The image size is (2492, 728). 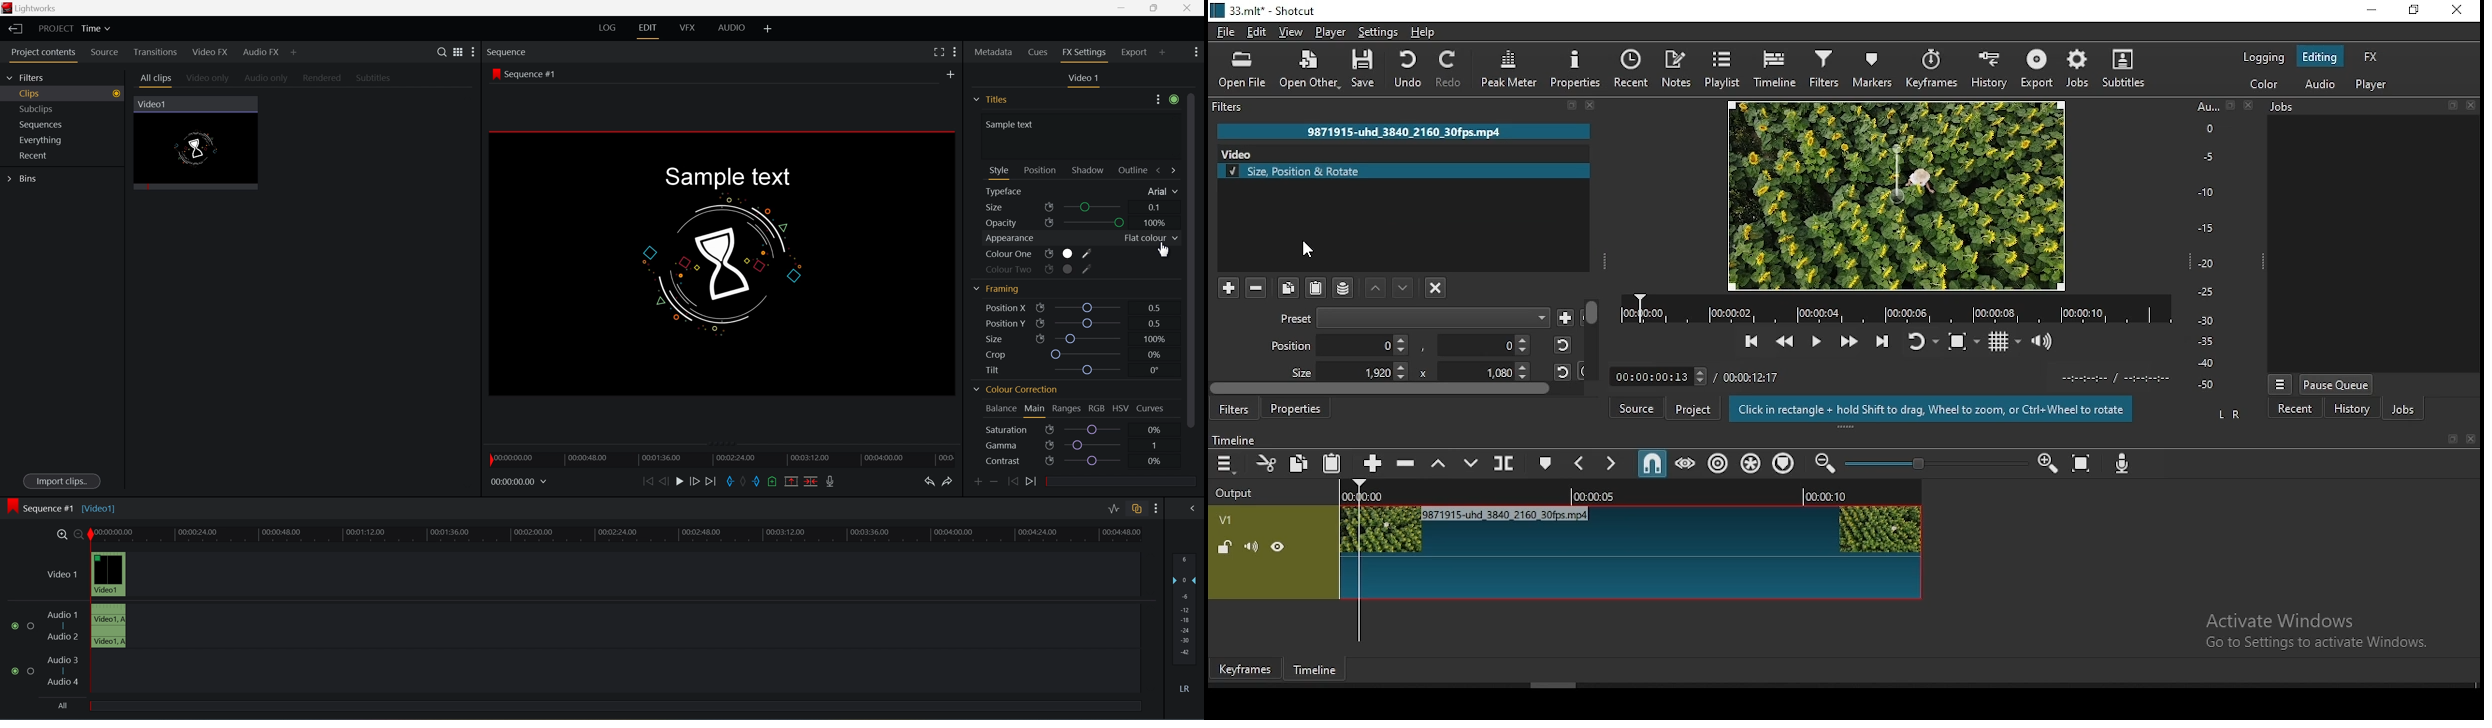 What do you see at coordinates (1234, 410) in the screenshot?
I see `filters` at bounding box center [1234, 410].